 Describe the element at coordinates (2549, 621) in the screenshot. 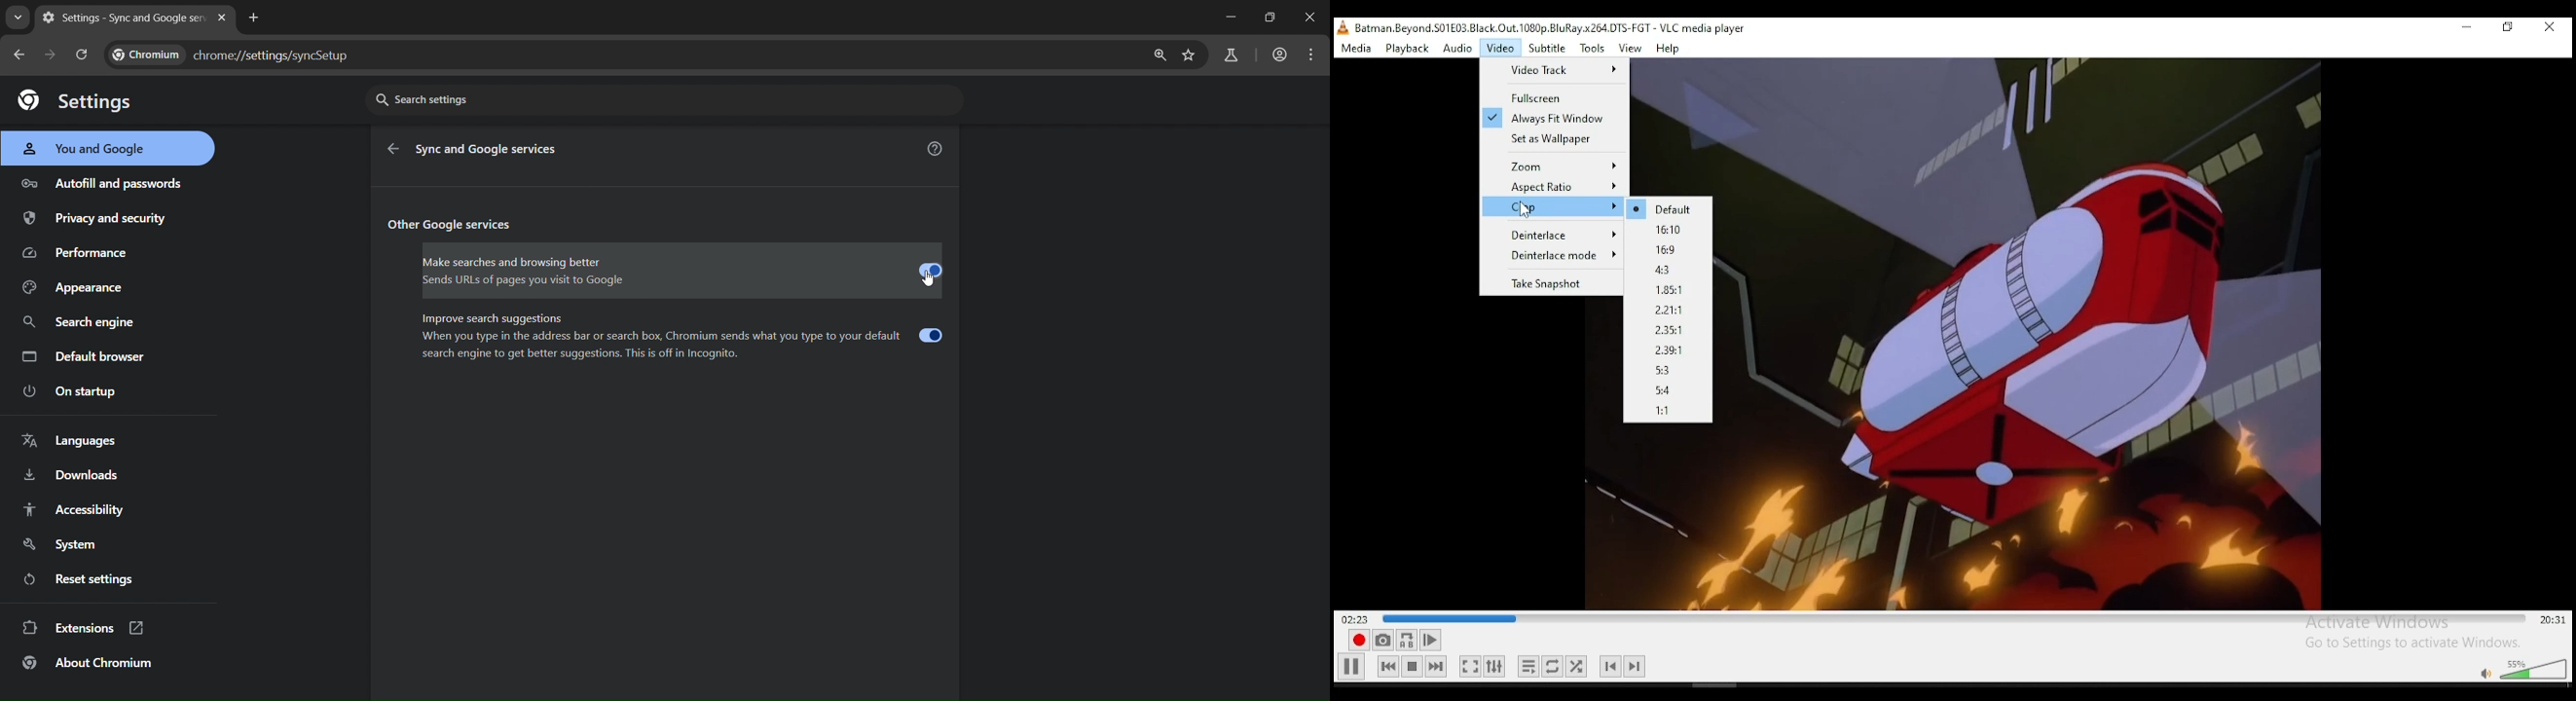

I see `remainig/total time` at that location.